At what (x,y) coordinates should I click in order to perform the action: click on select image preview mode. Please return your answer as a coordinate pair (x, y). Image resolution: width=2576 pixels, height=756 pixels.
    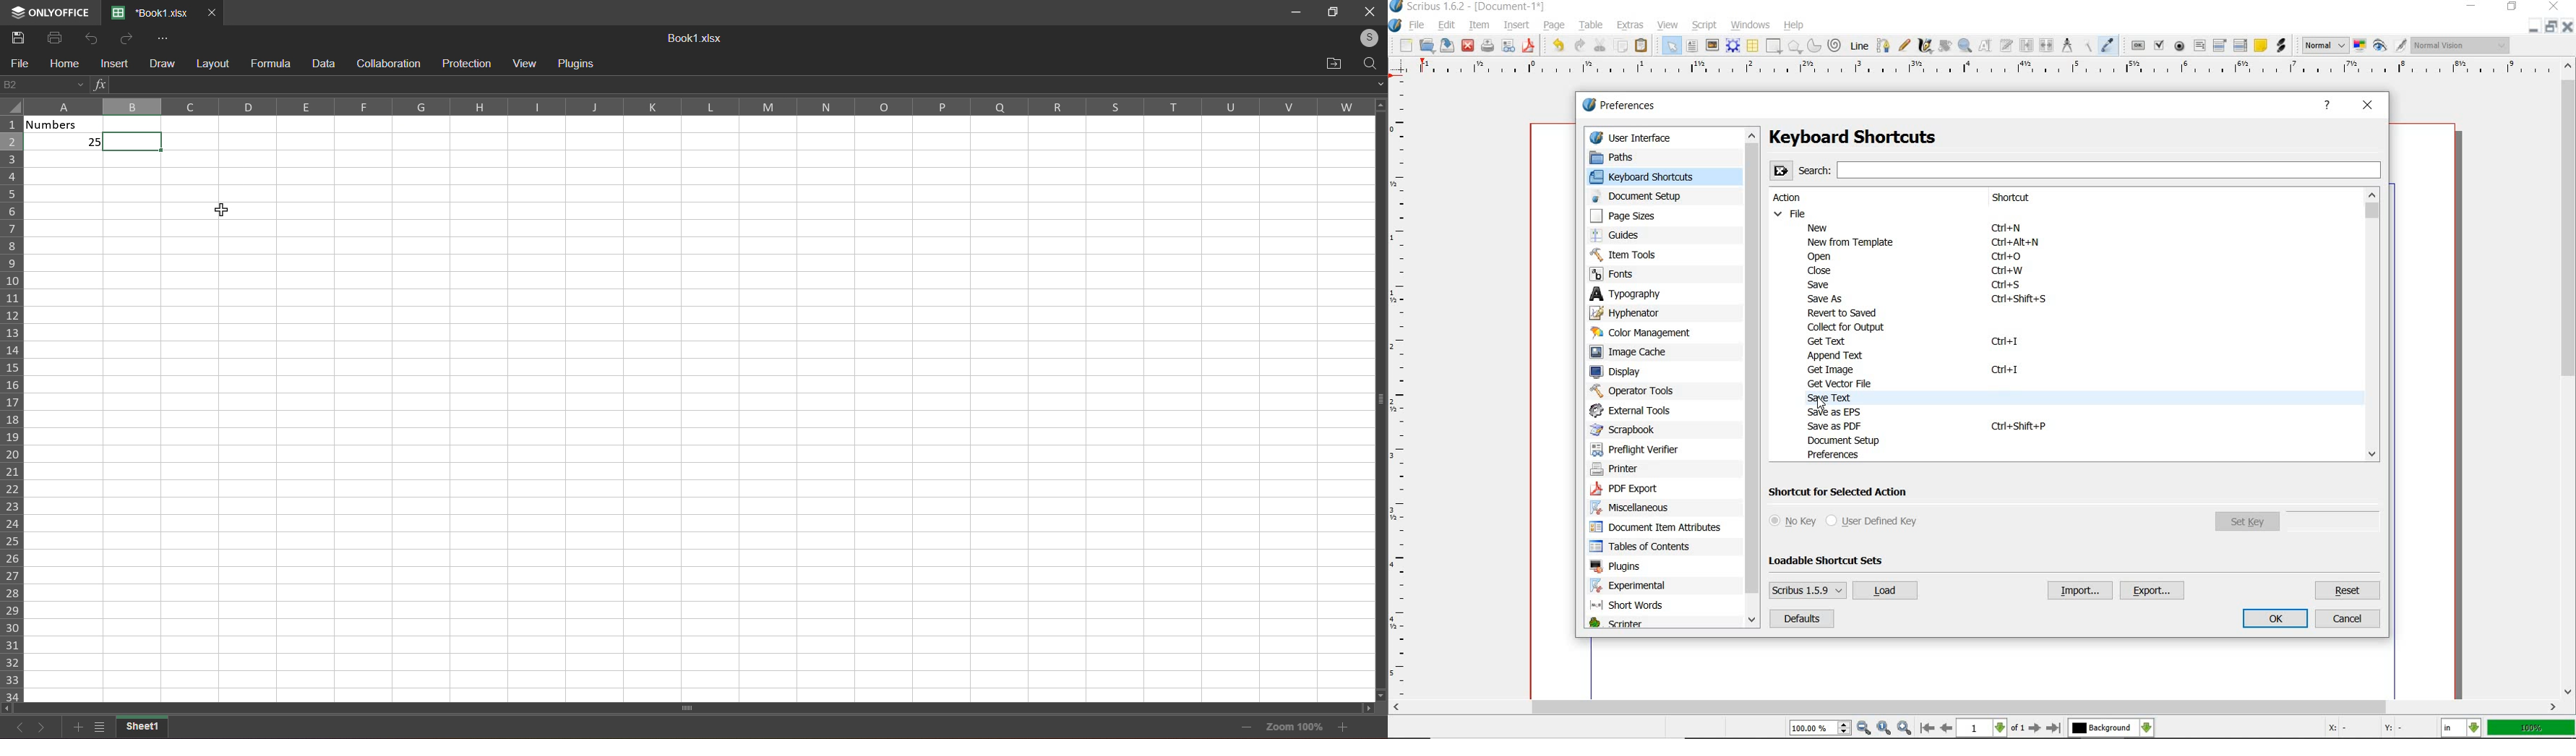
    Looking at the image, I should click on (2324, 45).